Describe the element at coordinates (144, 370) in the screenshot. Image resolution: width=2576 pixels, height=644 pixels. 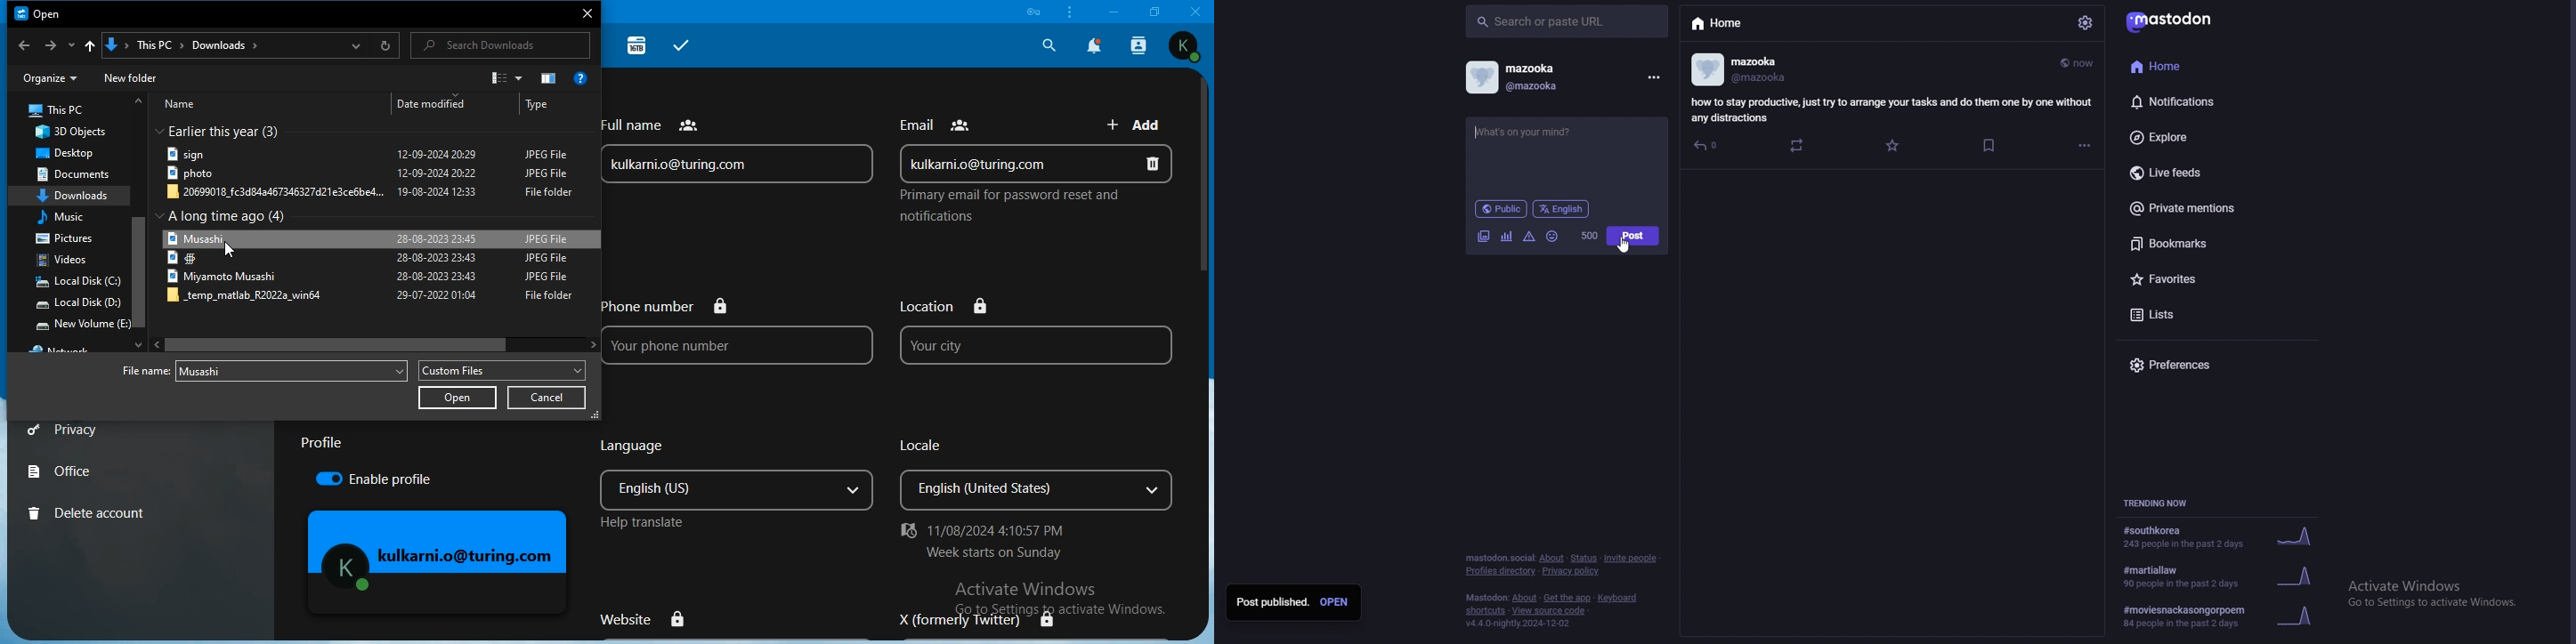
I see `Filename` at that location.